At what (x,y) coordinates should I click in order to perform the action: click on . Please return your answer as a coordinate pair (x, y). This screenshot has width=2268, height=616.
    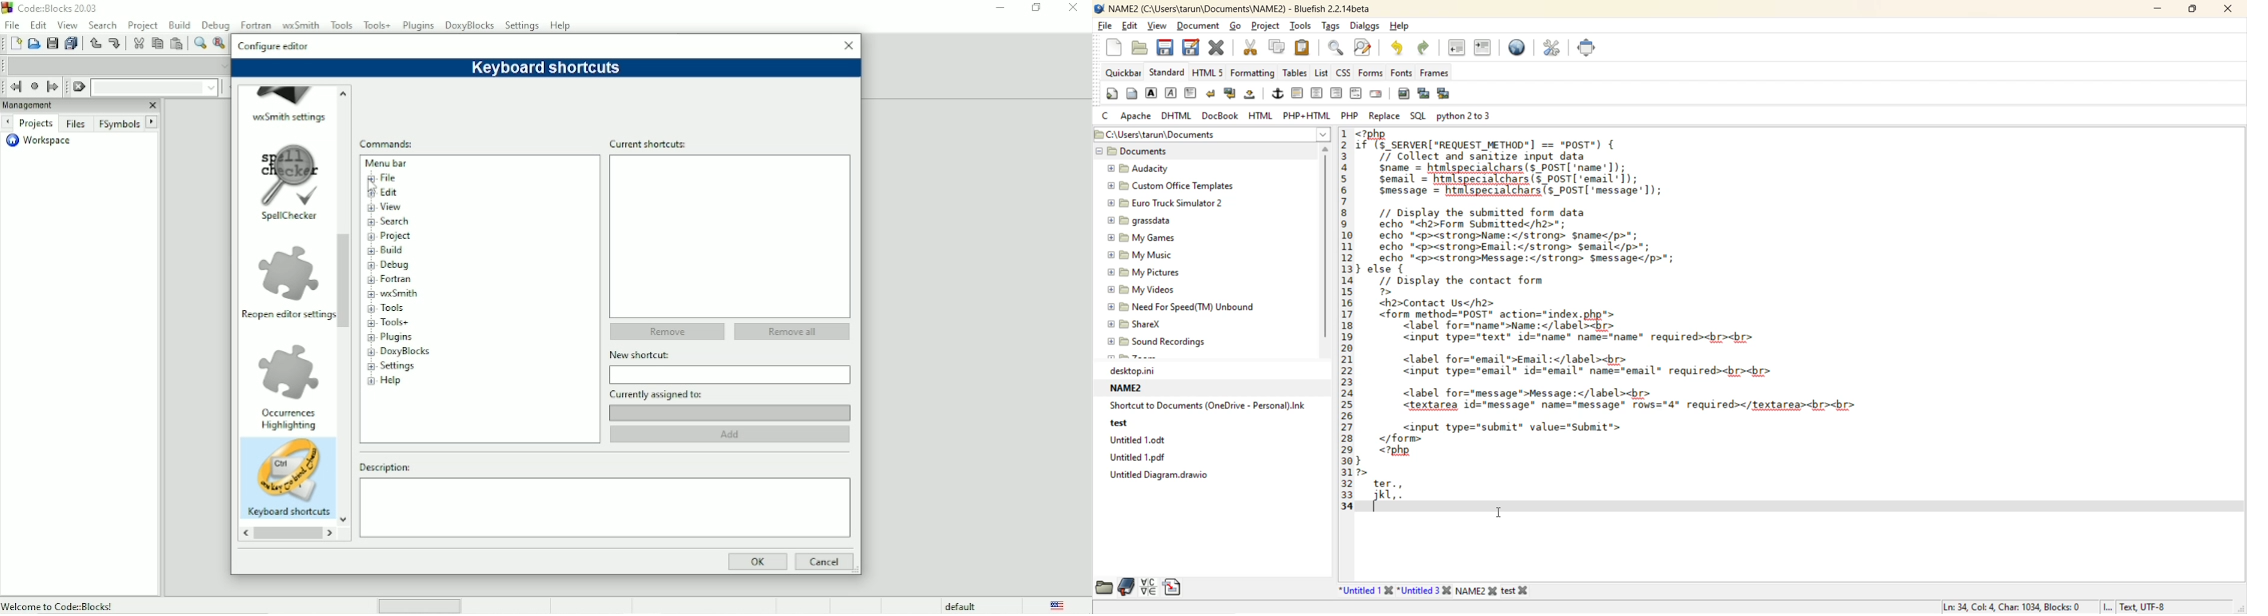
    Looking at the image, I should click on (605, 507).